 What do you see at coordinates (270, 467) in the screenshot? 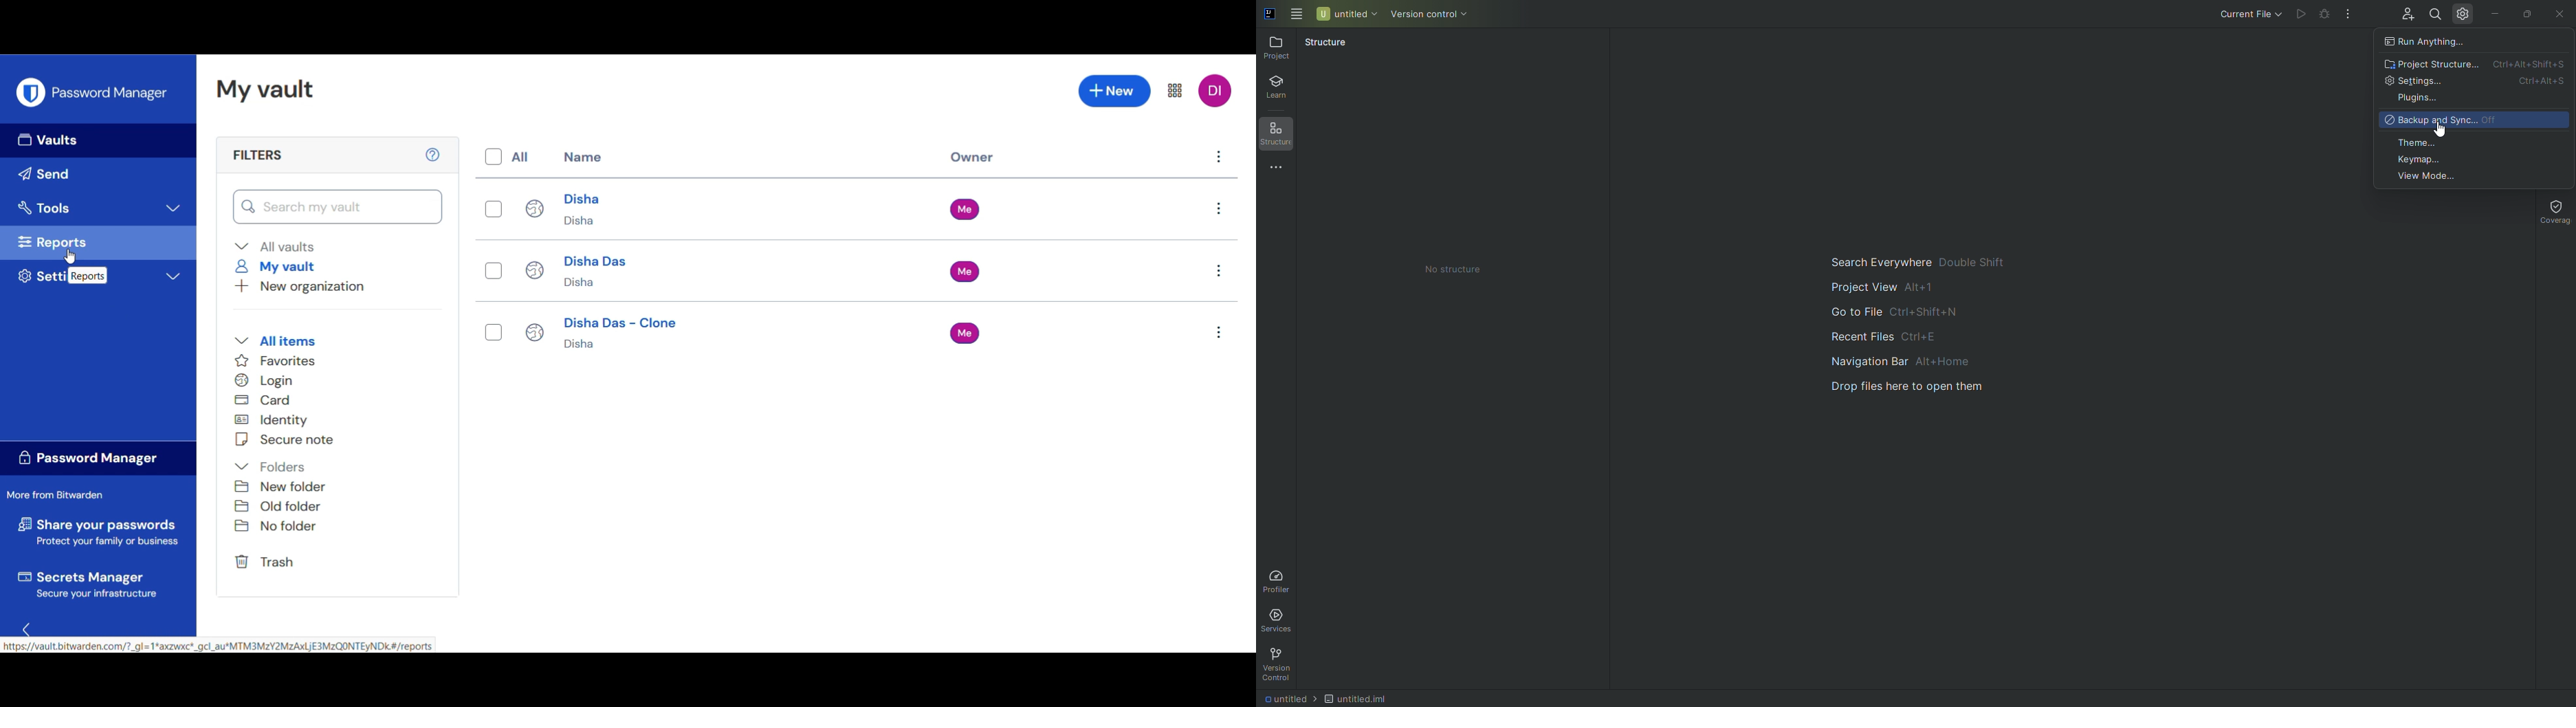
I see `Collapse folders` at bounding box center [270, 467].